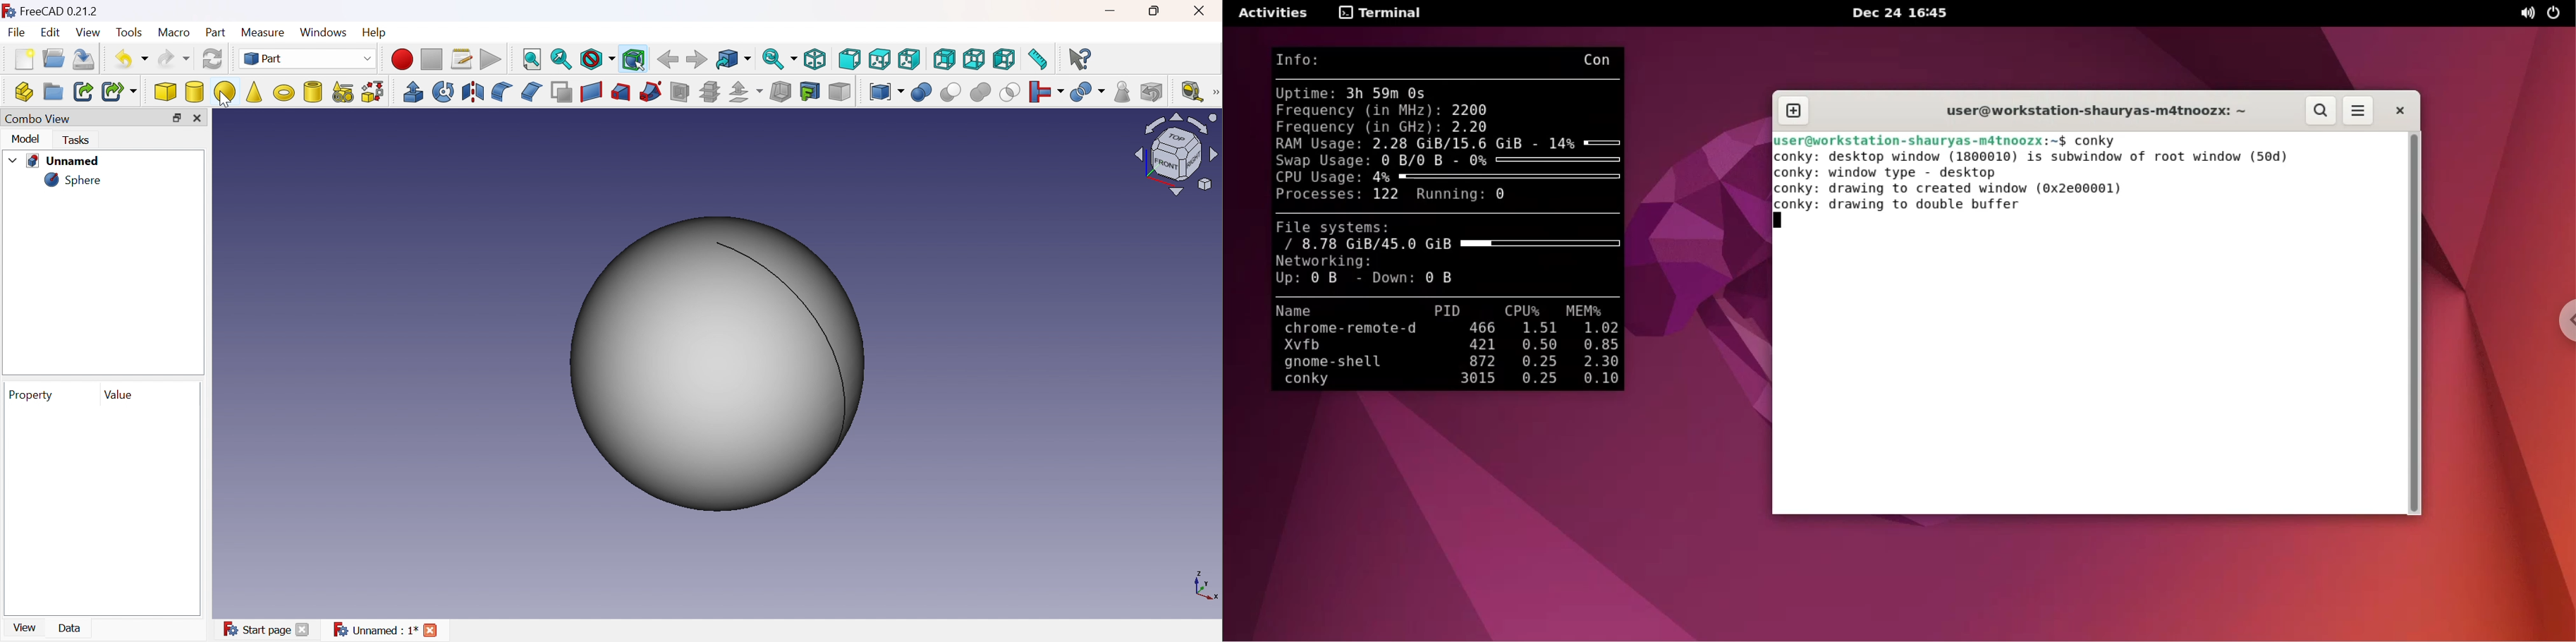 The width and height of the screenshot is (2576, 644). I want to click on Property, so click(31, 396).